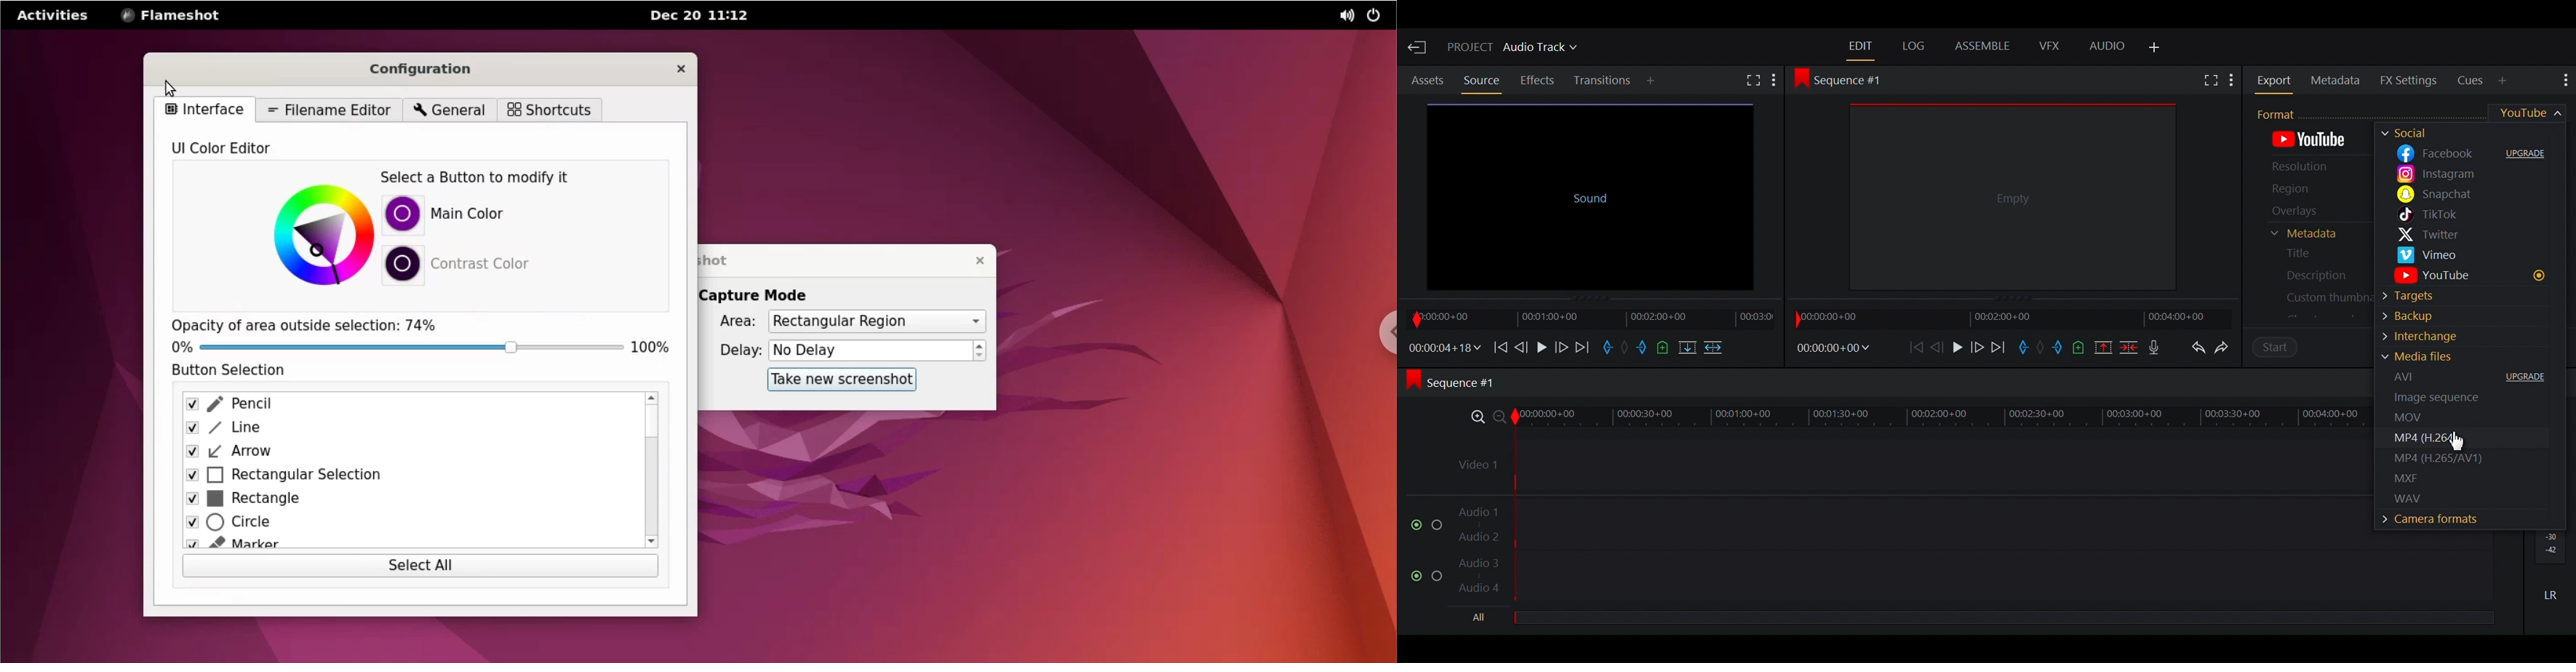  What do you see at coordinates (1915, 46) in the screenshot?
I see `Log` at bounding box center [1915, 46].